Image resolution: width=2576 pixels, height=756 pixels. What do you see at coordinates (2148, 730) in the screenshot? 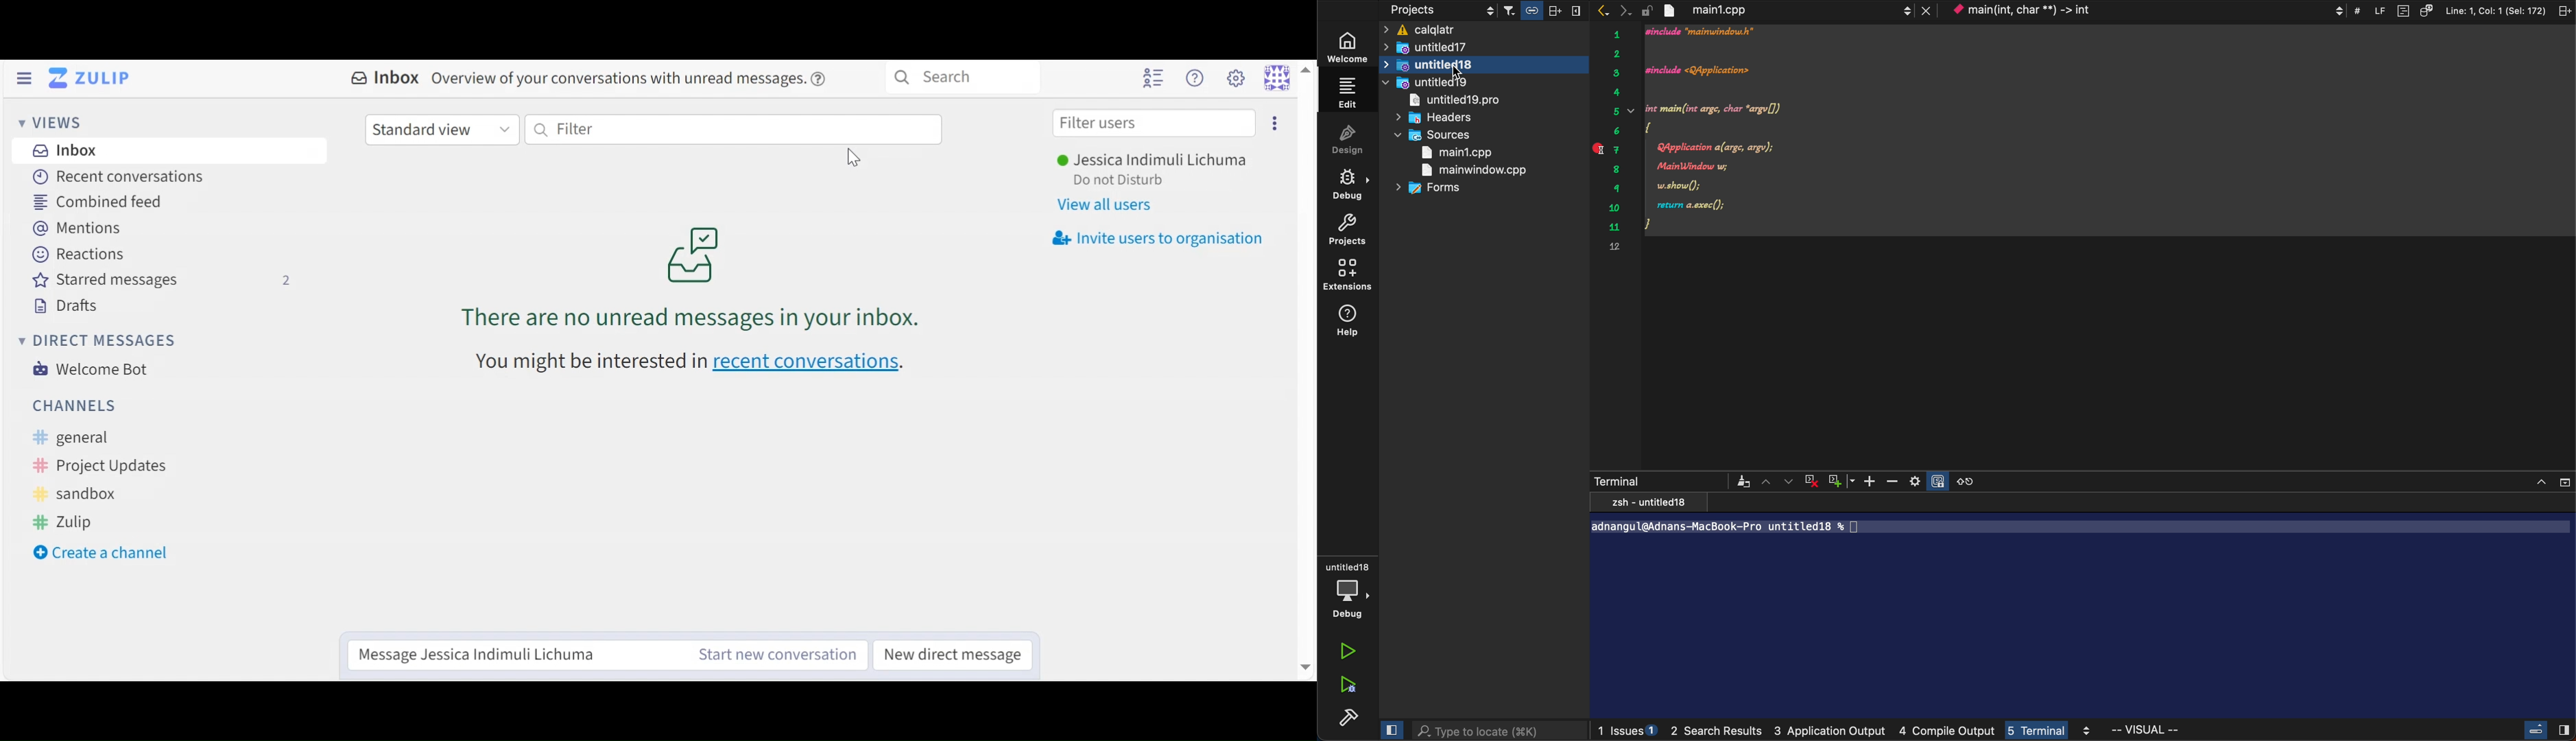
I see `visual` at bounding box center [2148, 730].